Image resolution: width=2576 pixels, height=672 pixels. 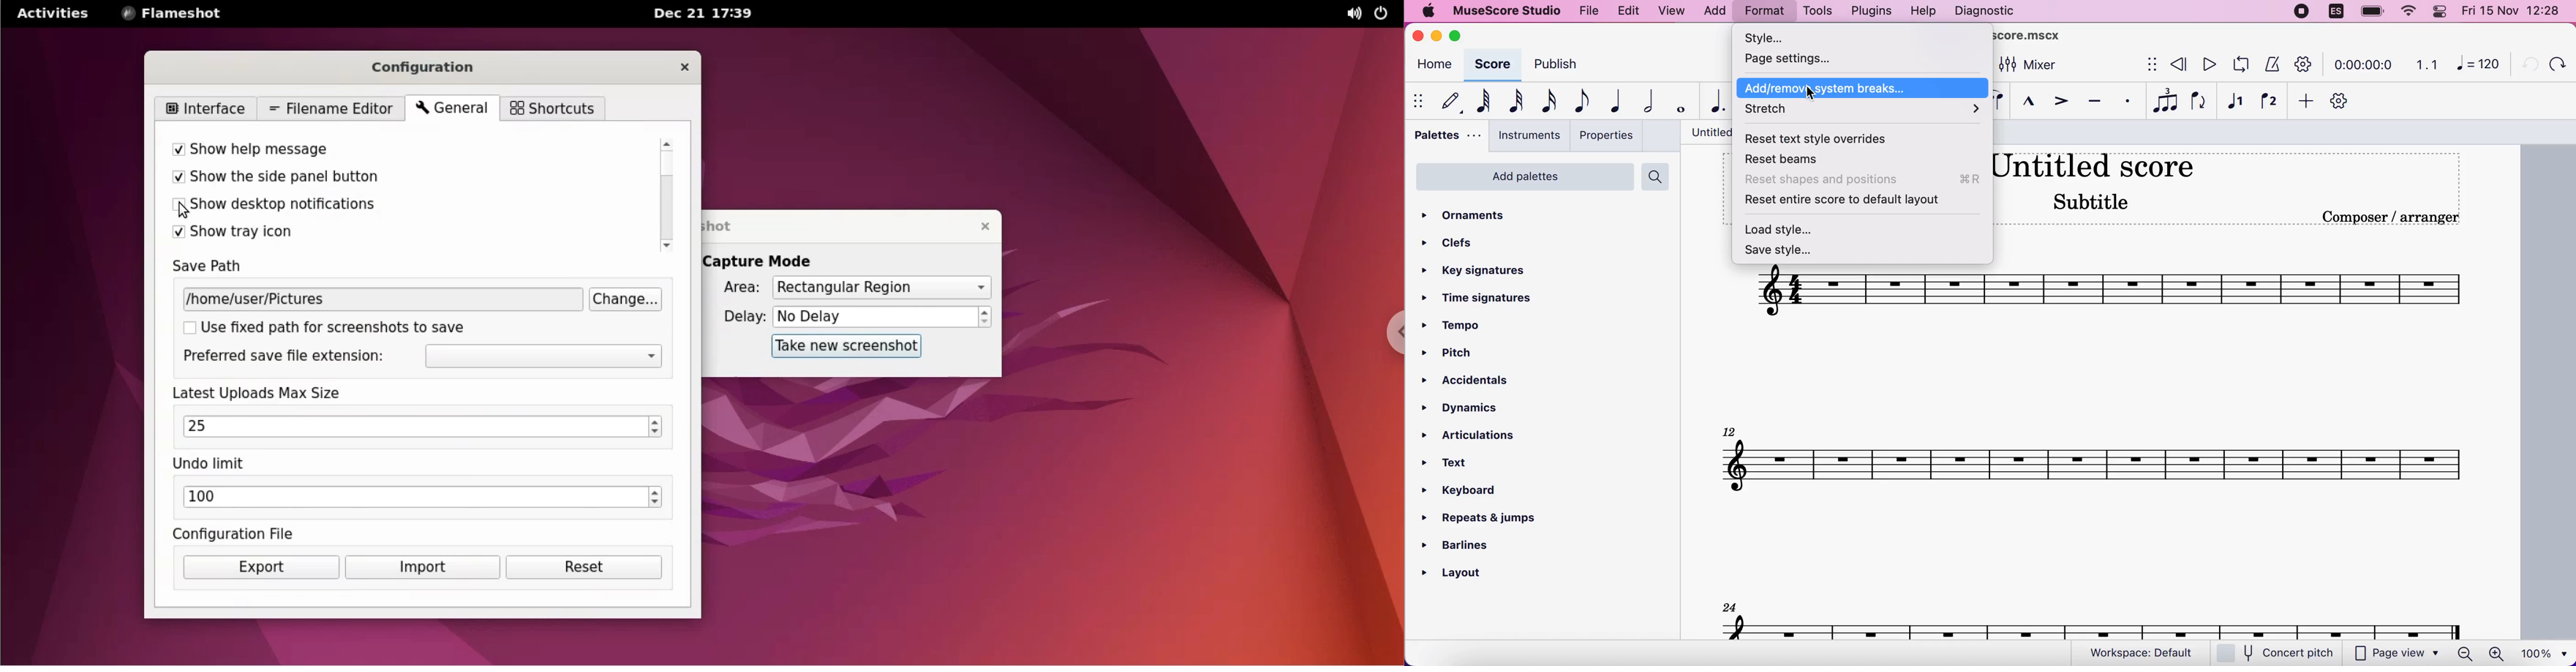 What do you see at coordinates (2526, 63) in the screenshot?
I see `undo` at bounding box center [2526, 63].